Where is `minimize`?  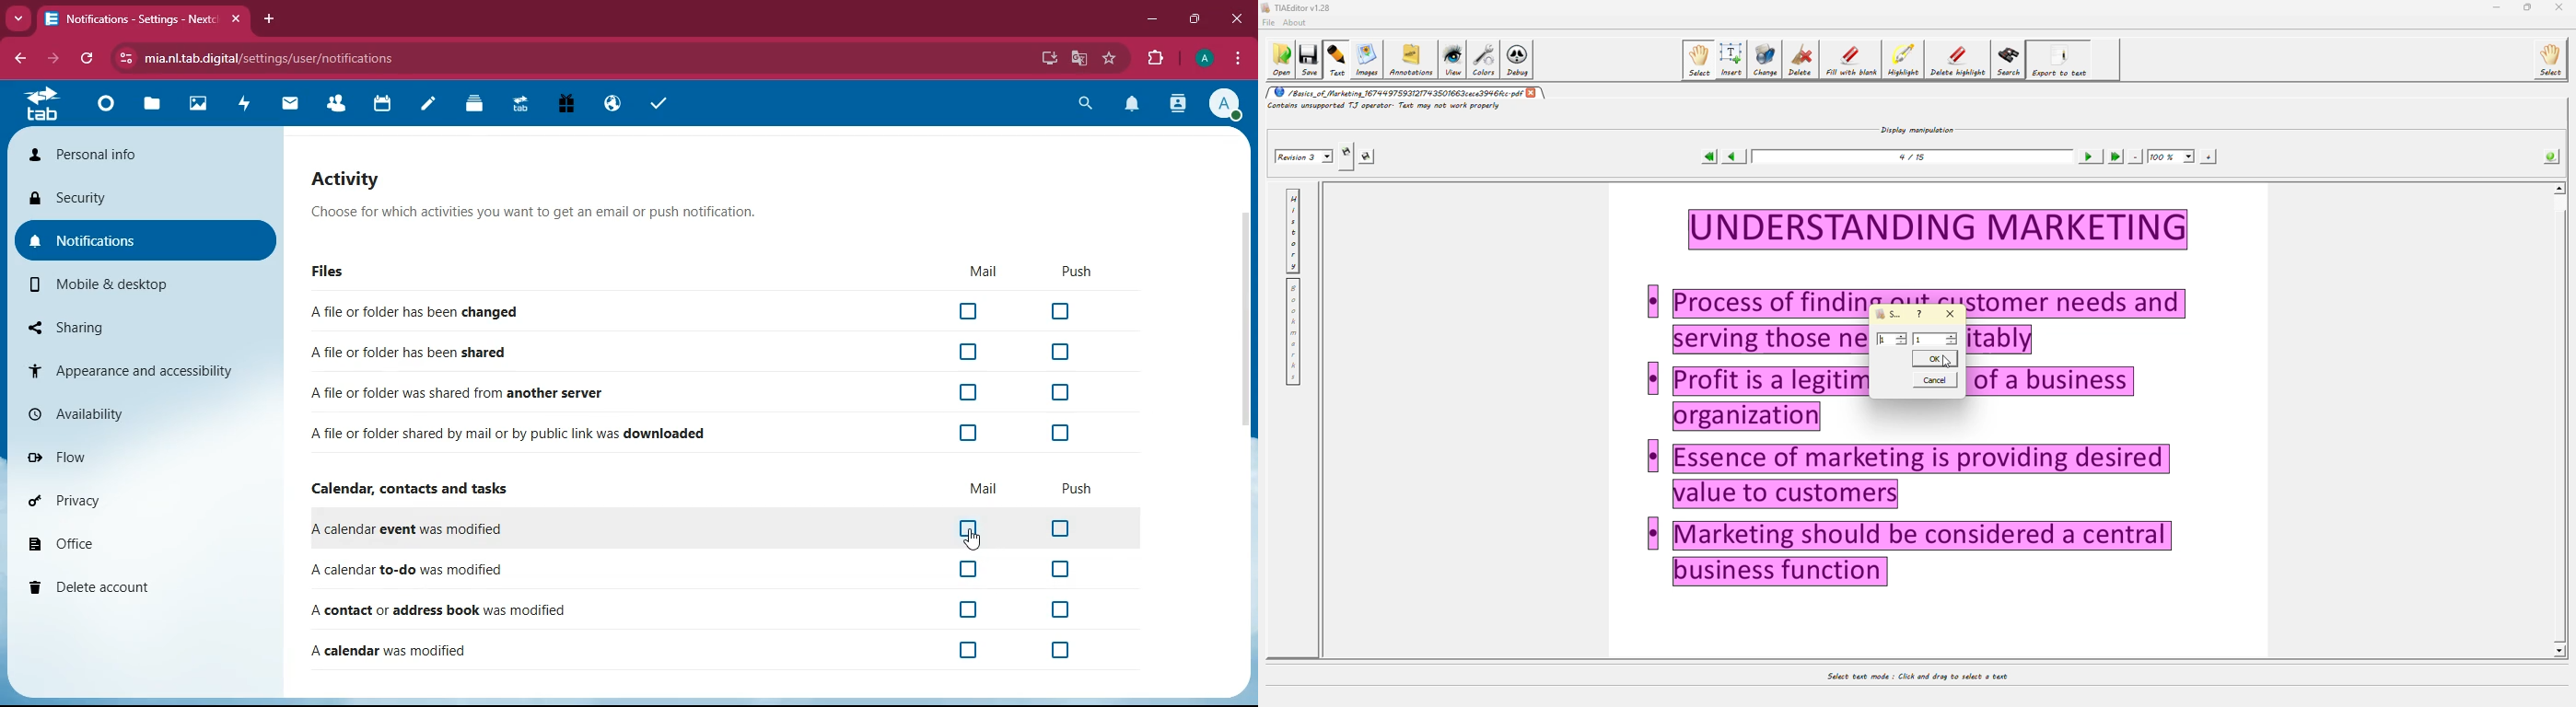
minimize is located at coordinates (1151, 20).